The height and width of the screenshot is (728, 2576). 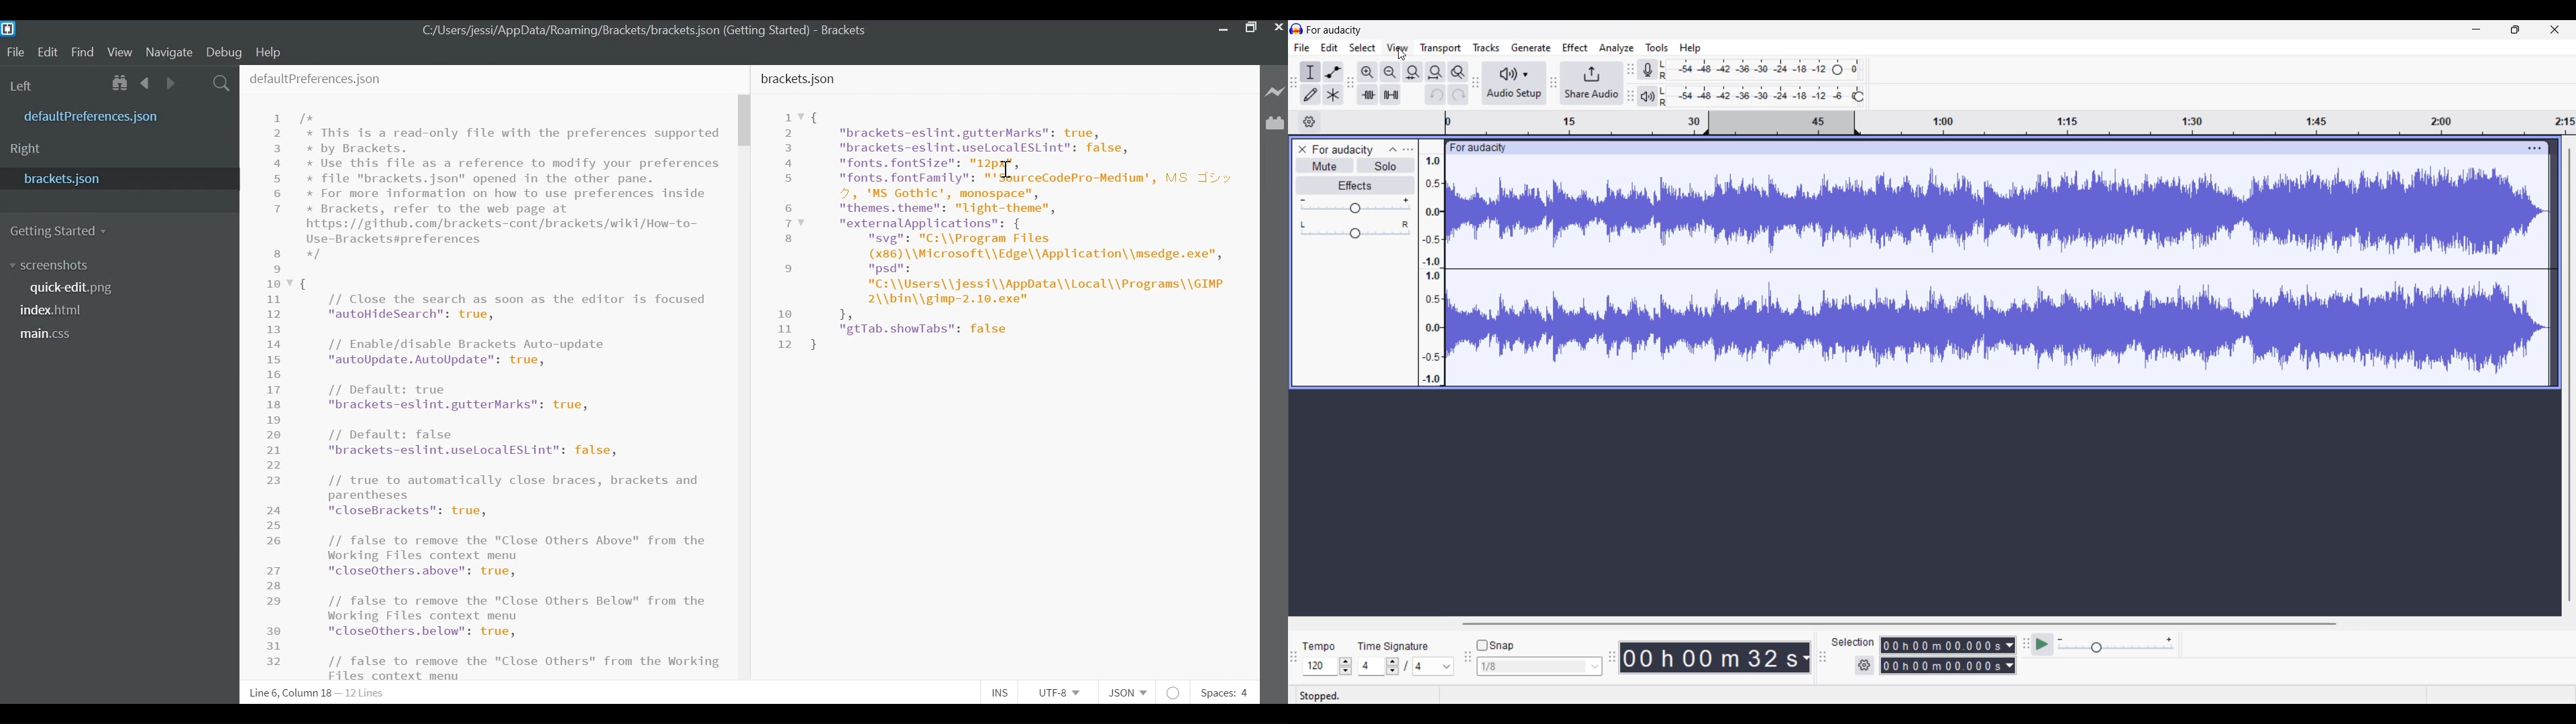 I want to click on Snap toggle options, so click(x=1539, y=665).